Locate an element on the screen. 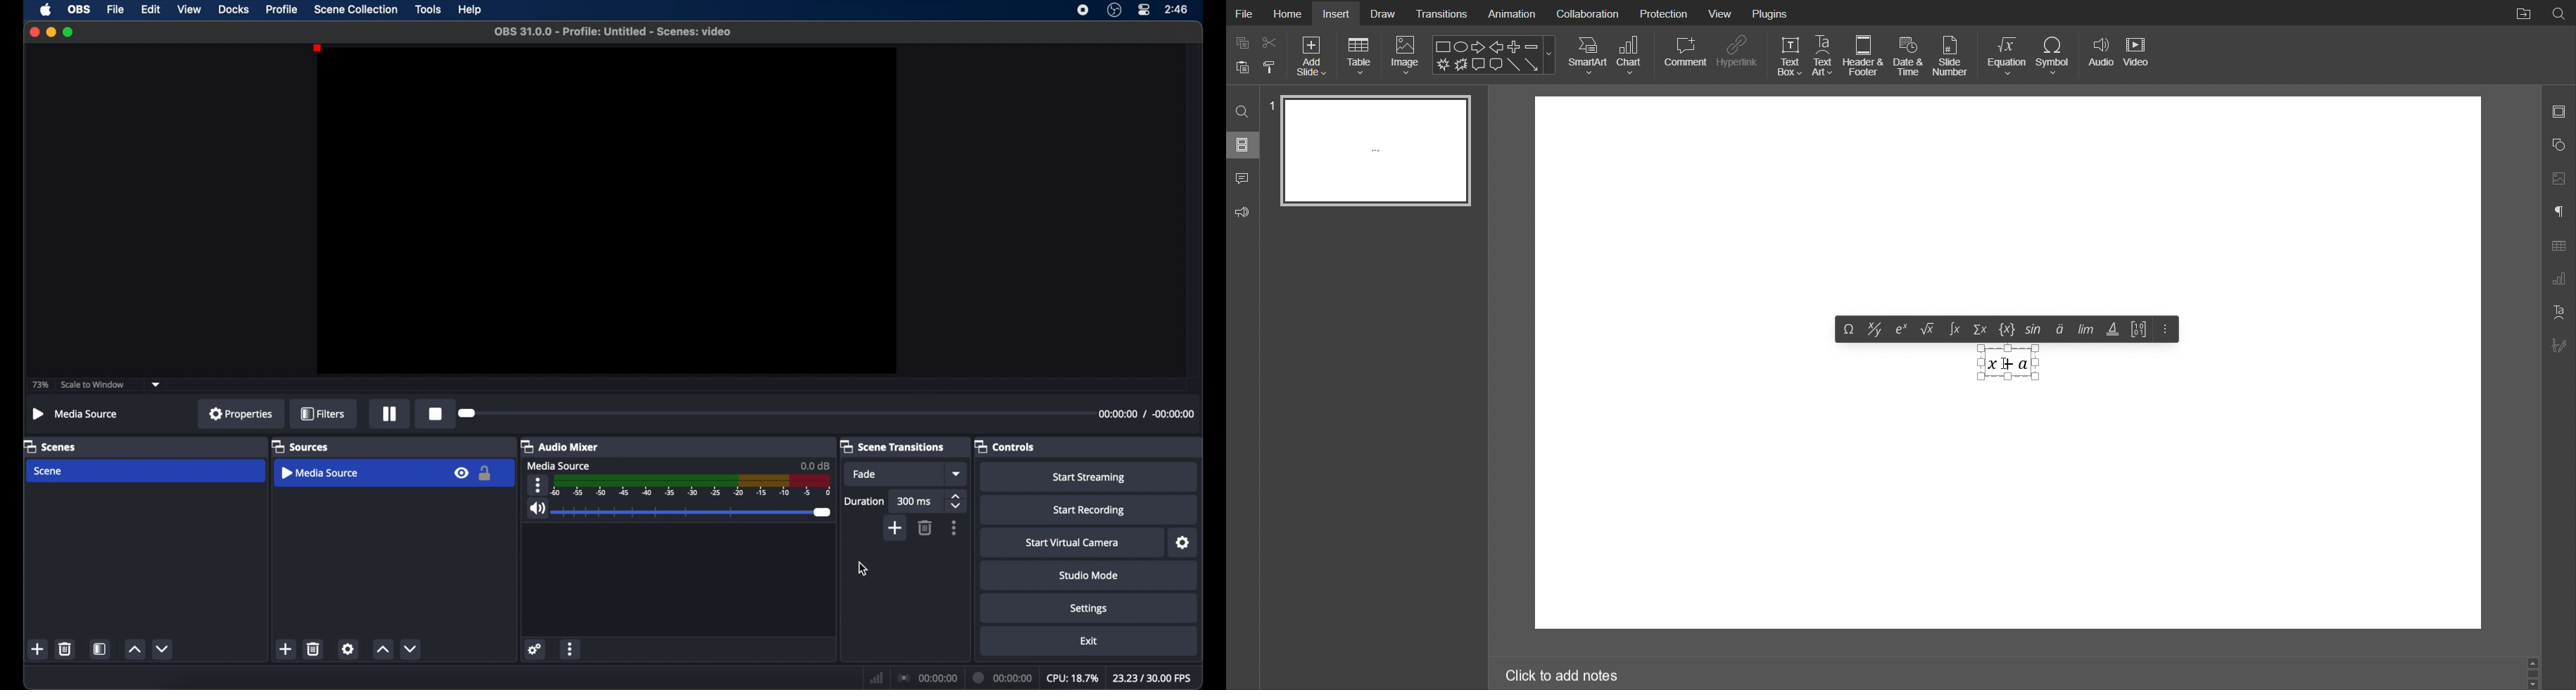 The height and width of the screenshot is (700, 2576). Click to add notes is located at coordinates (1561, 677).